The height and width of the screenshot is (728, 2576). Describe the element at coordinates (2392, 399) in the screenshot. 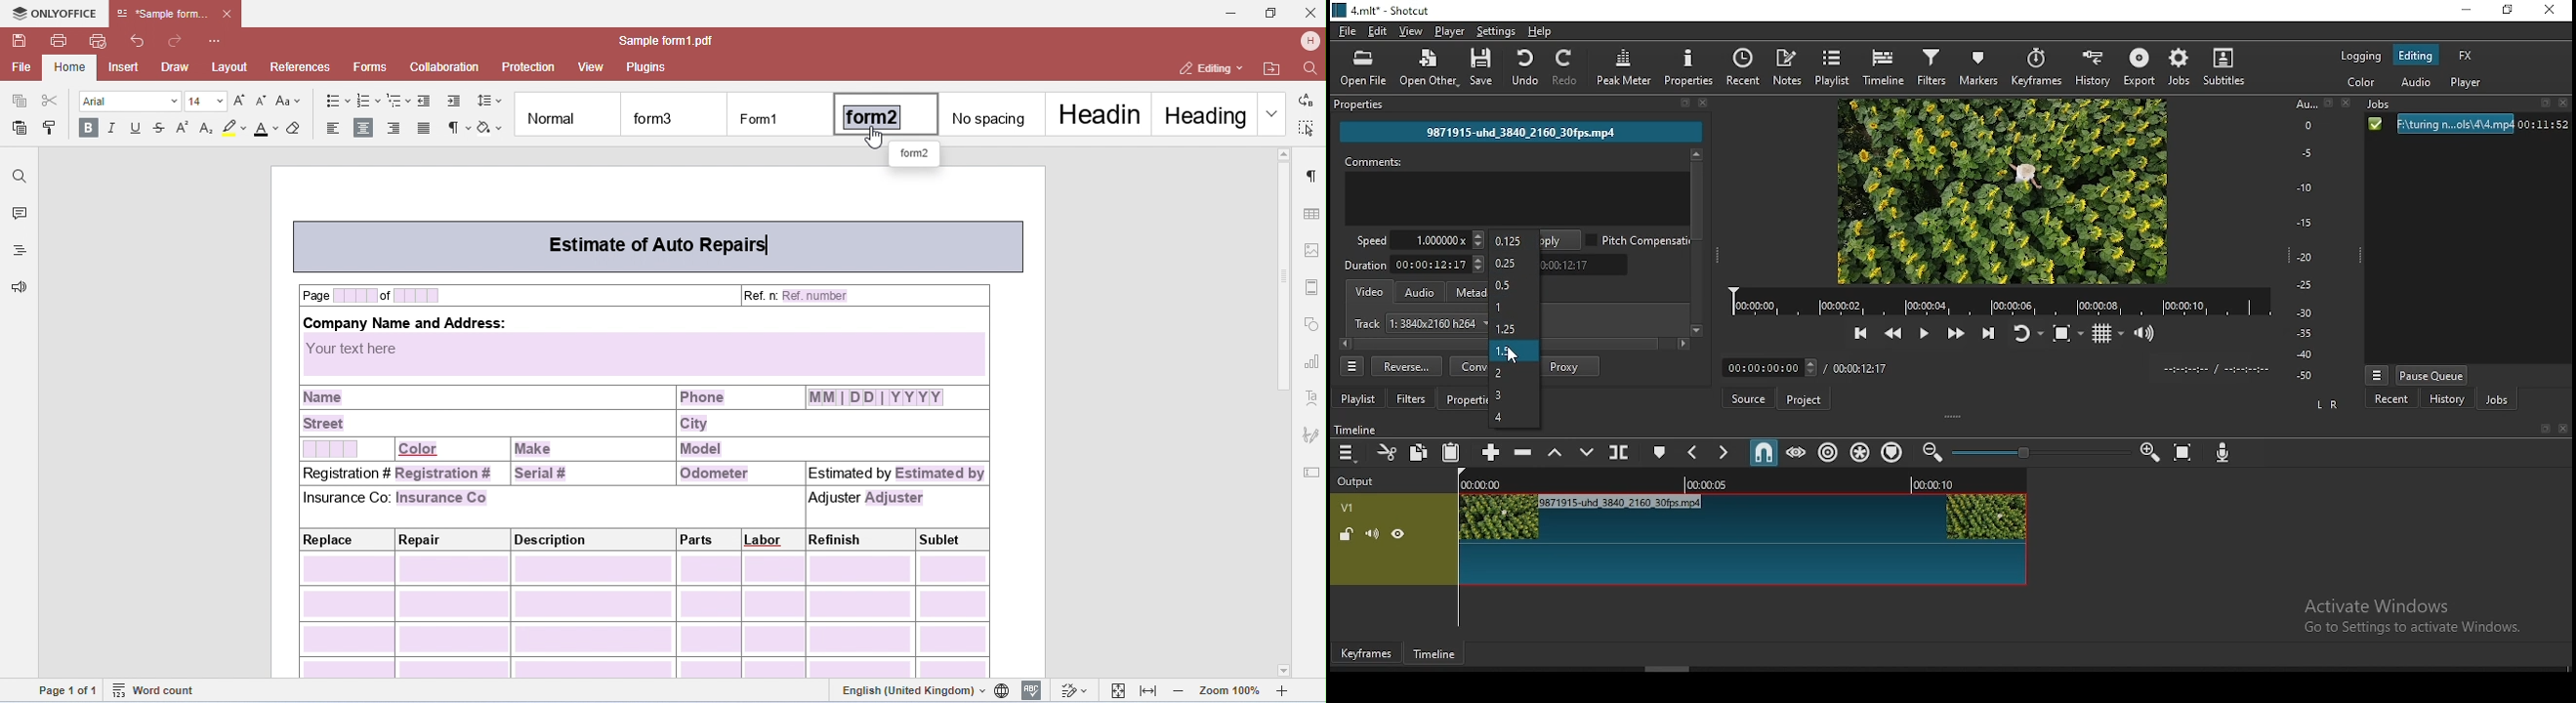

I see `recent` at that location.